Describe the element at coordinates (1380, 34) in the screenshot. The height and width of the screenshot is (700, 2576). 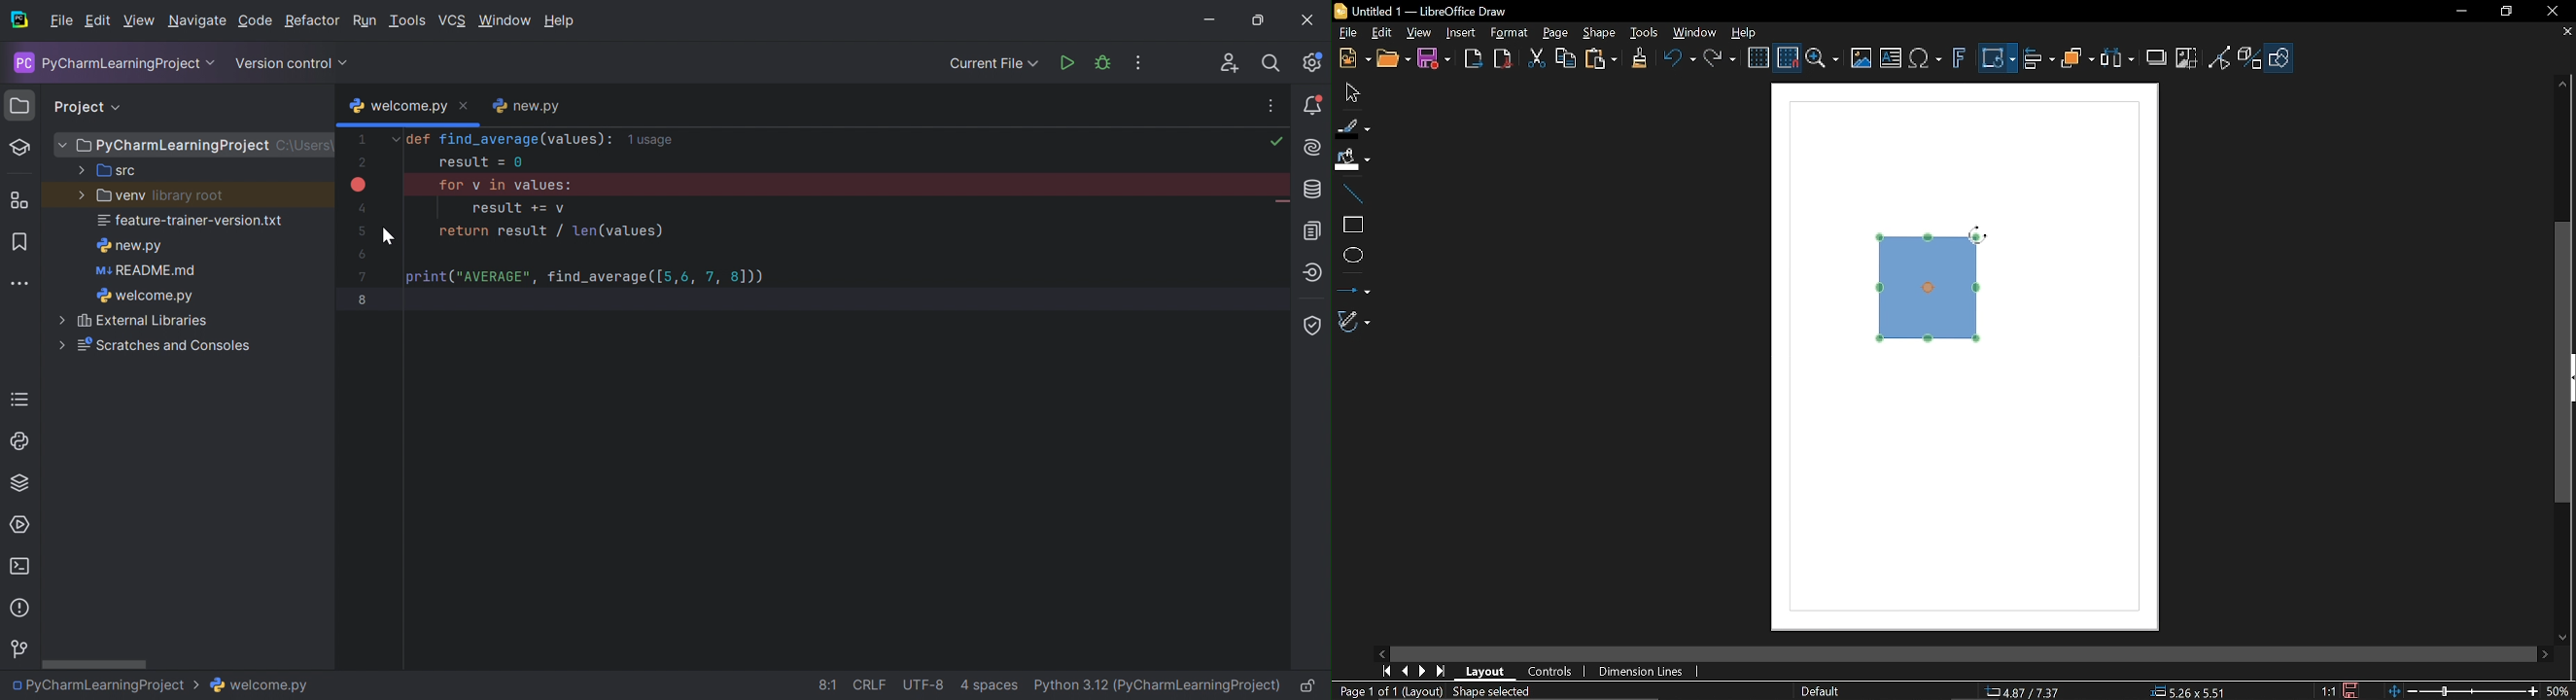
I see `Edit` at that location.